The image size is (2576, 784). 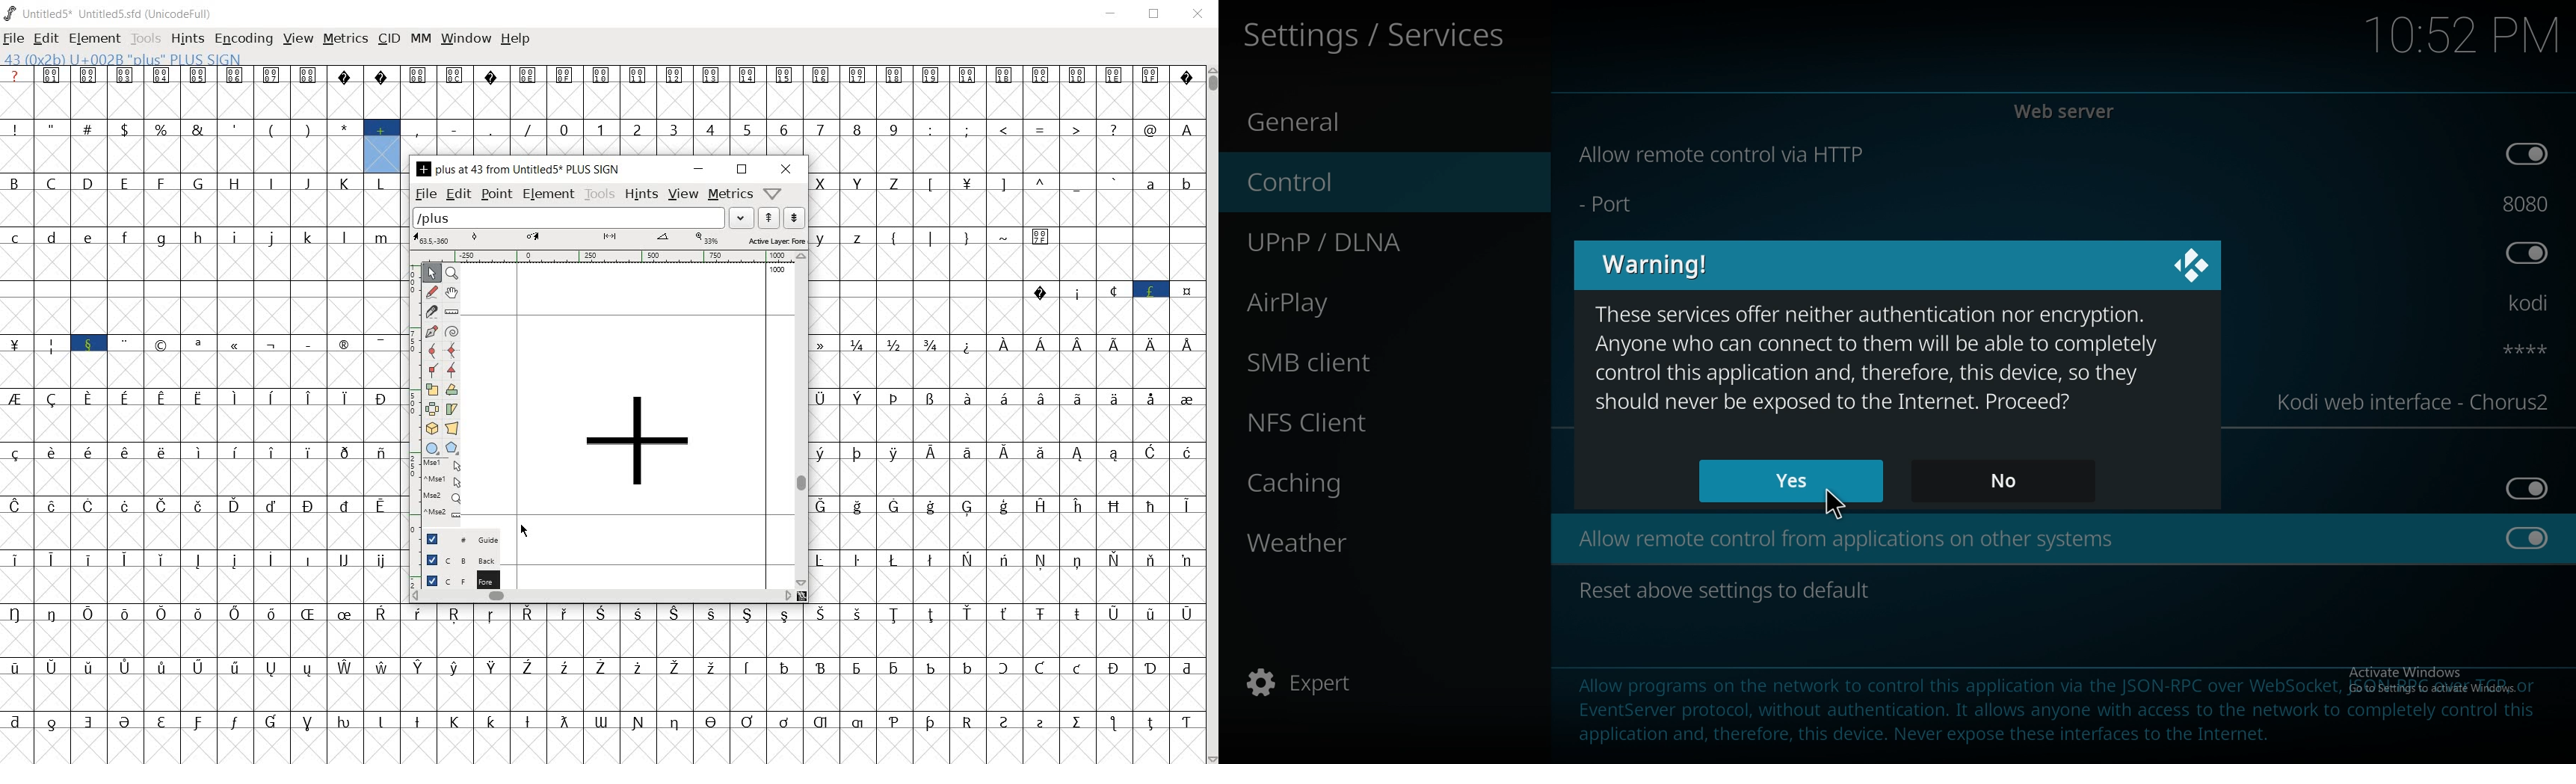 What do you see at coordinates (880, 414) in the screenshot?
I see `special characters` at bounding box center [880, 414].